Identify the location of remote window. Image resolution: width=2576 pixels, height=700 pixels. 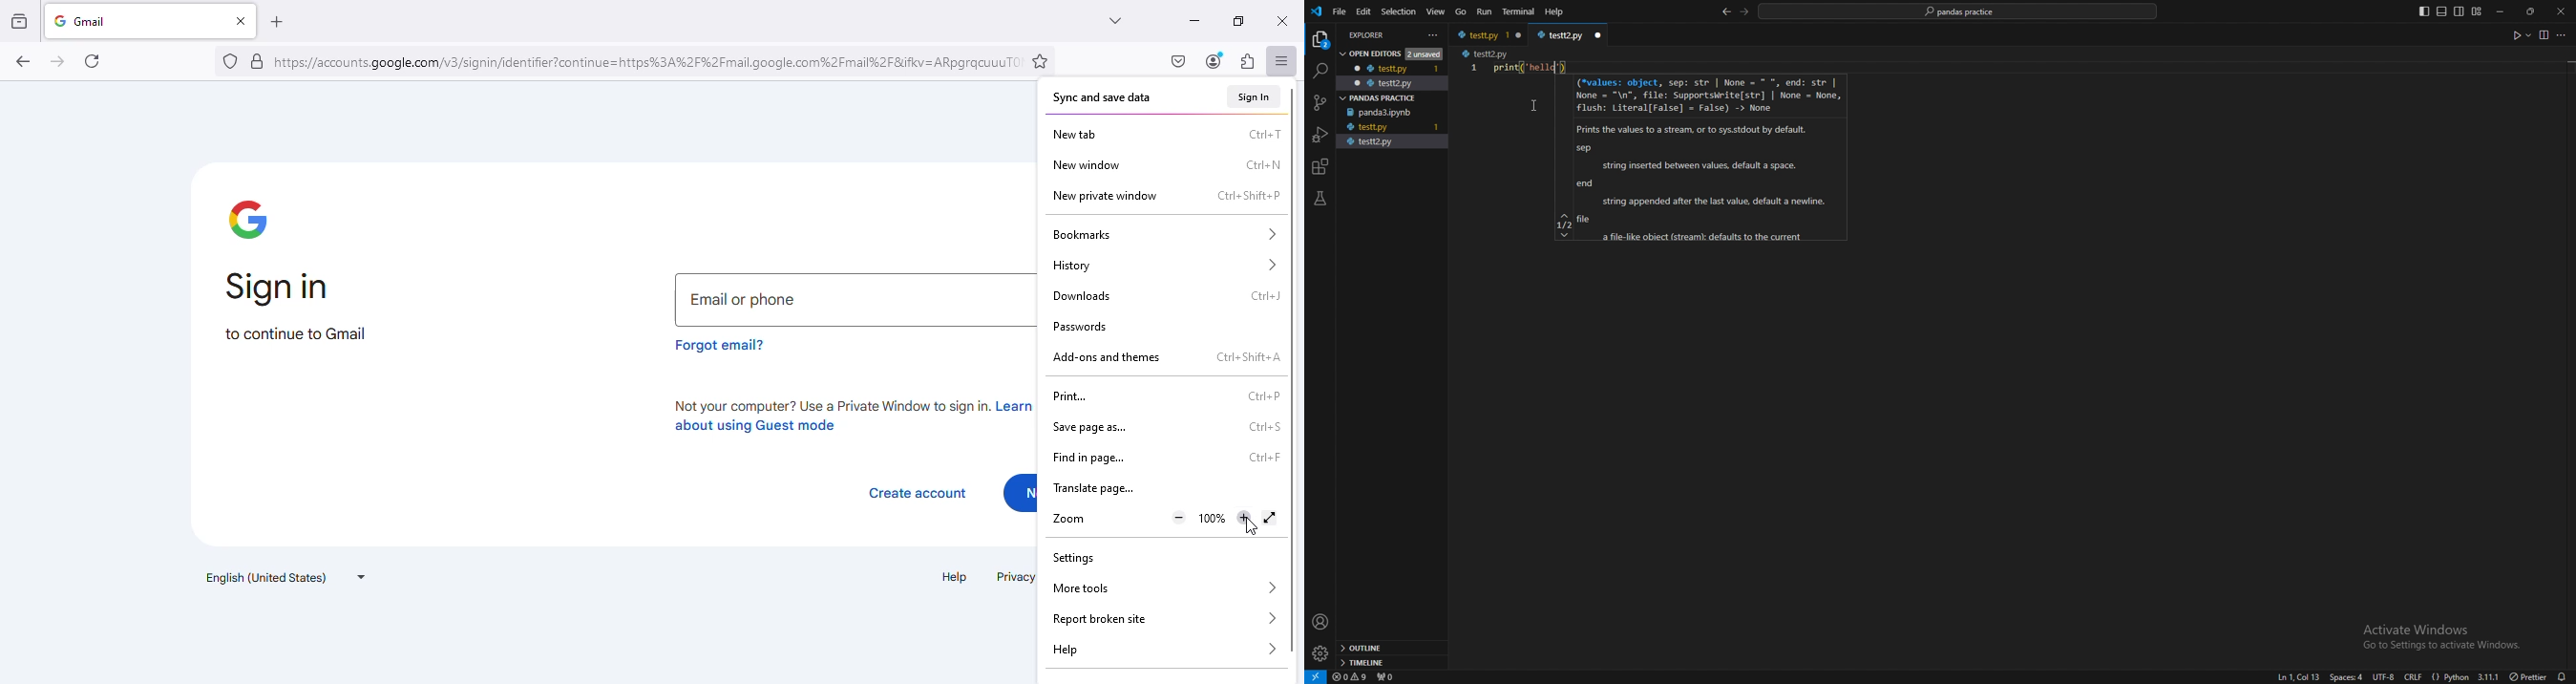
(1315, 676).